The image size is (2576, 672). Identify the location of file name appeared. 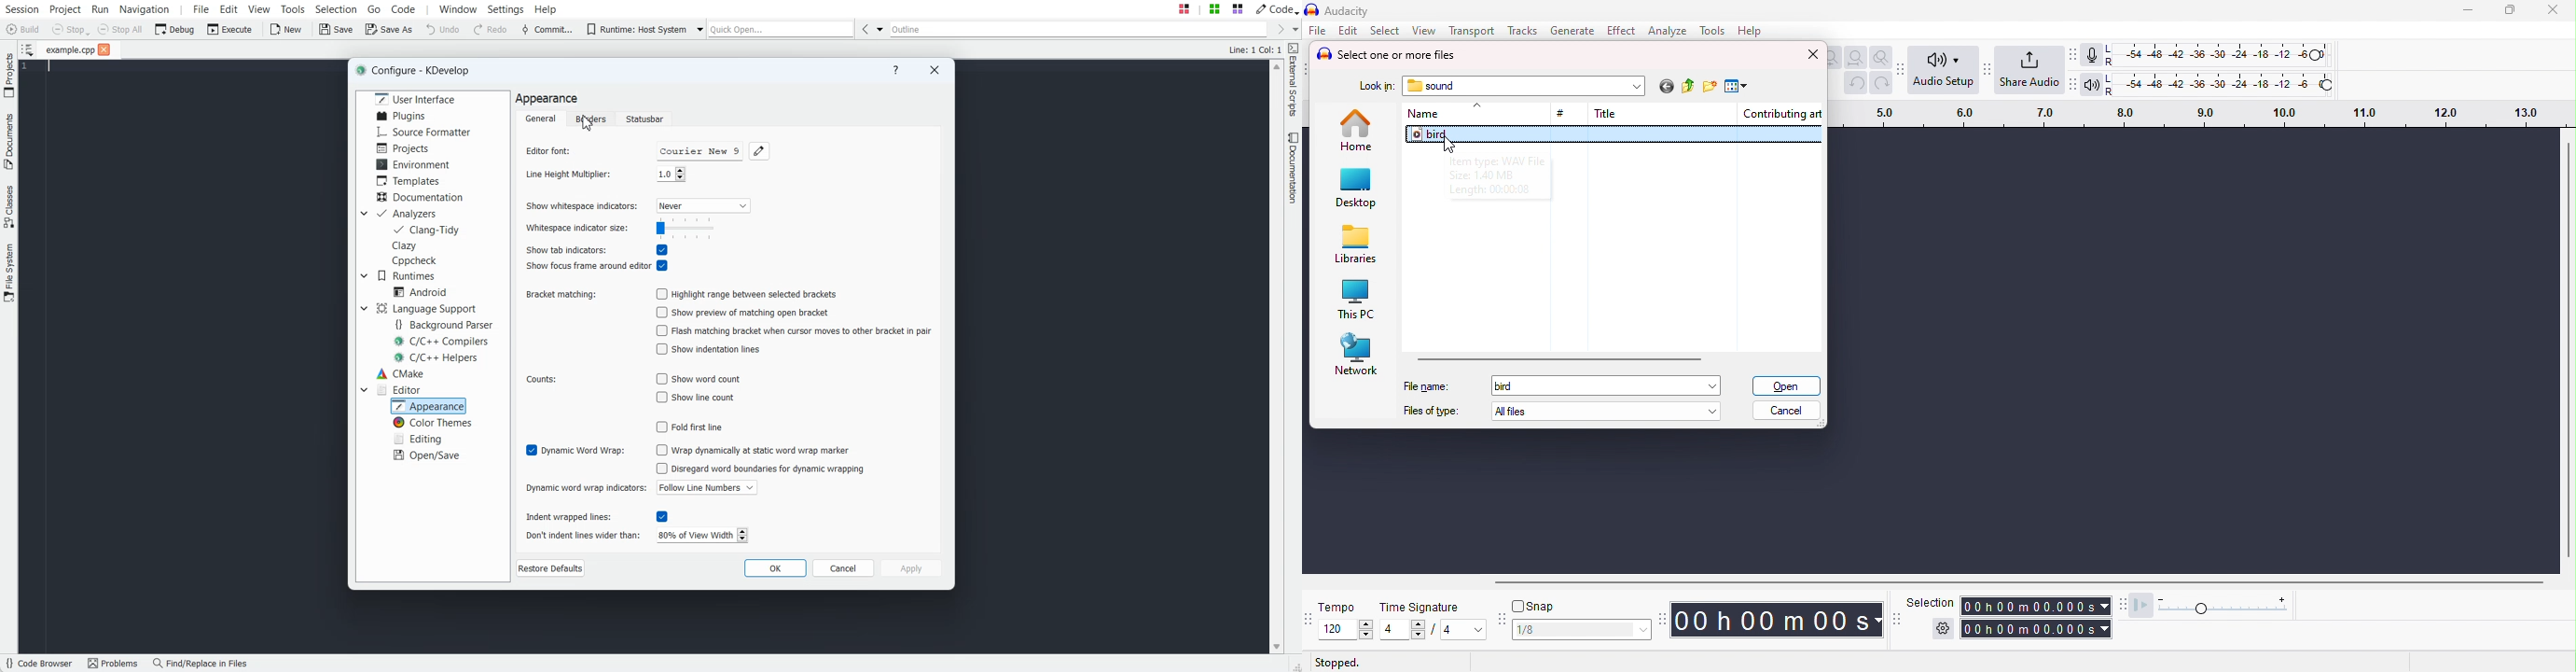
(1509, 386).